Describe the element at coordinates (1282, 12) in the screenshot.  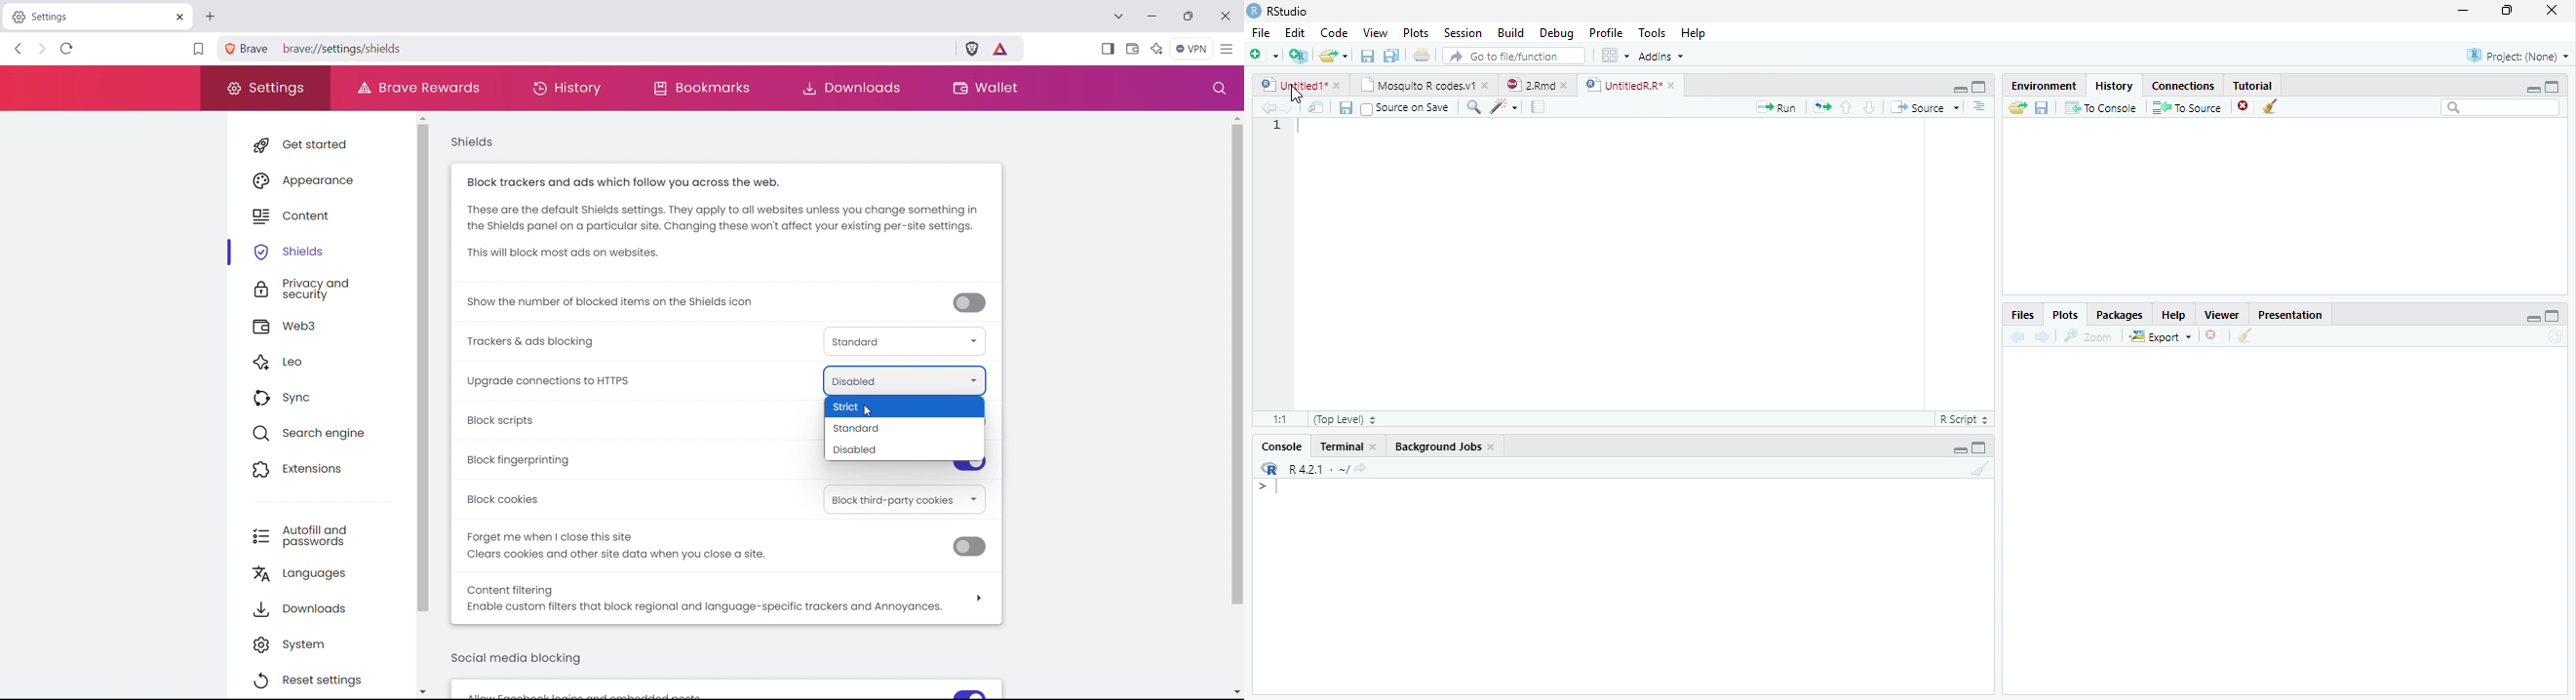
I see `RStudio` at that location.